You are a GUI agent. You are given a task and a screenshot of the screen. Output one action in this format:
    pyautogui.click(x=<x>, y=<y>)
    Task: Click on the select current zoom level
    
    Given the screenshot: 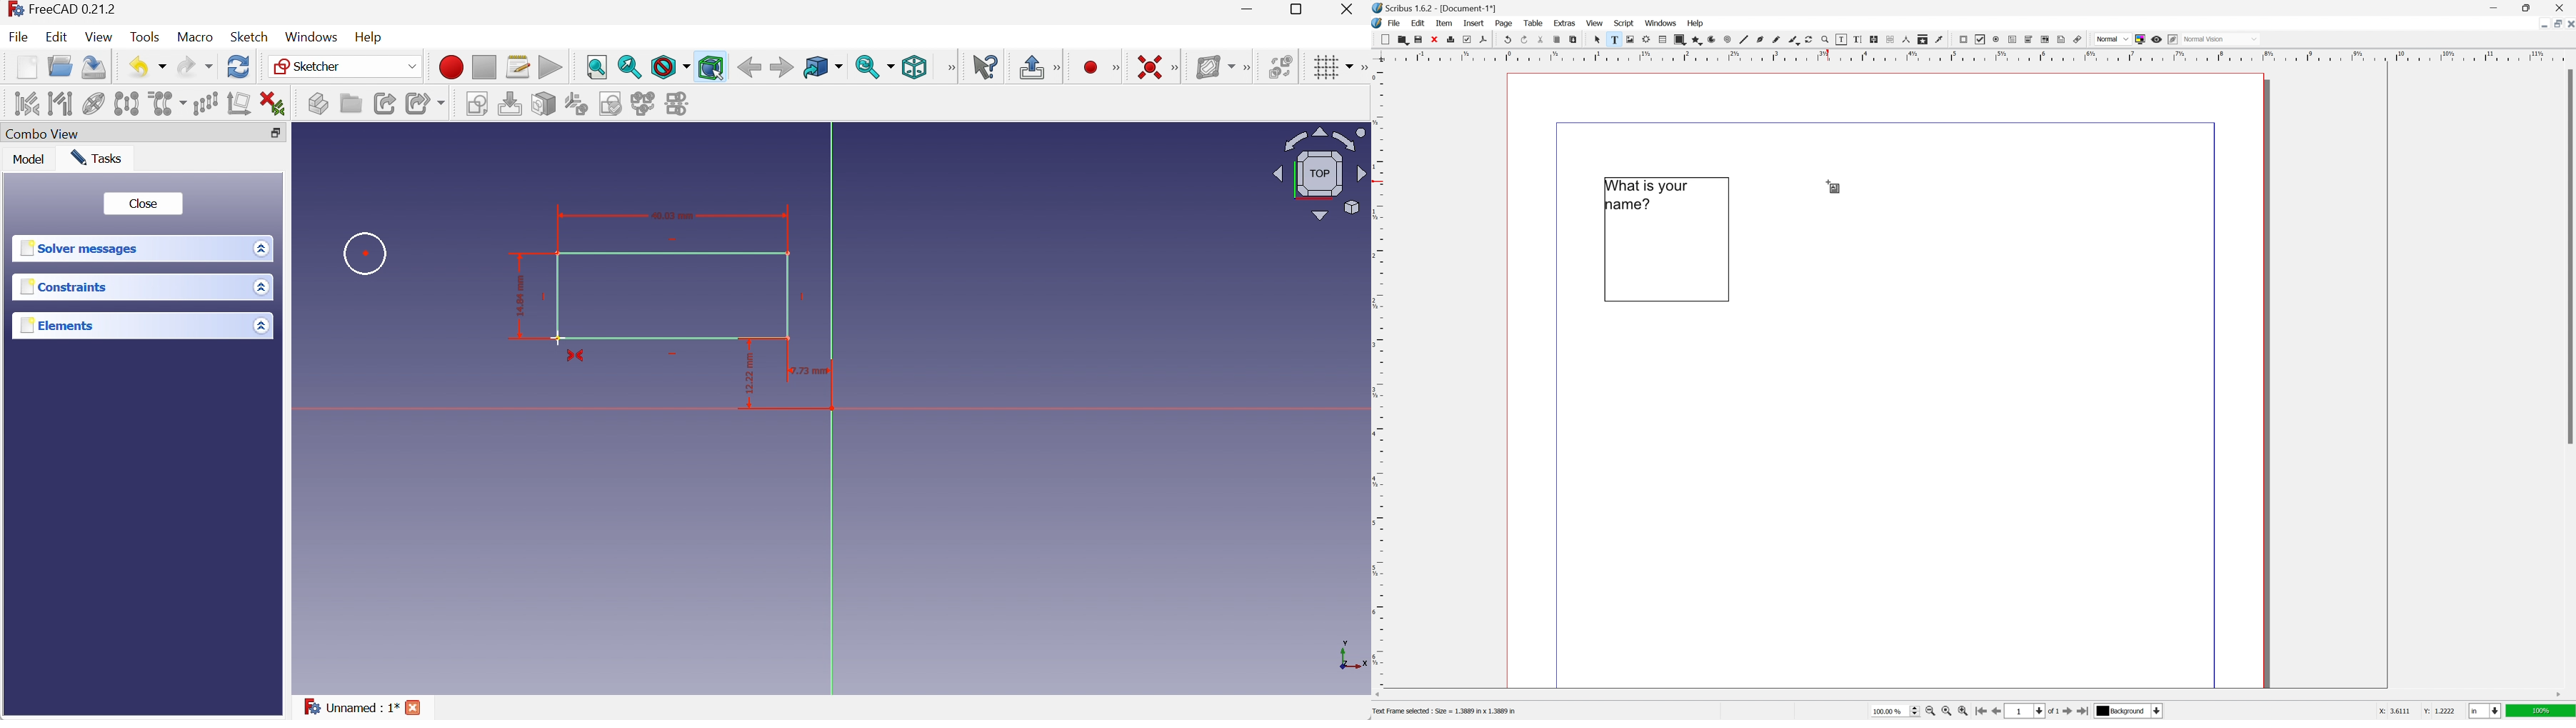 What is the action you would take?
    pyautogui.click(x=1897, y=713)
    